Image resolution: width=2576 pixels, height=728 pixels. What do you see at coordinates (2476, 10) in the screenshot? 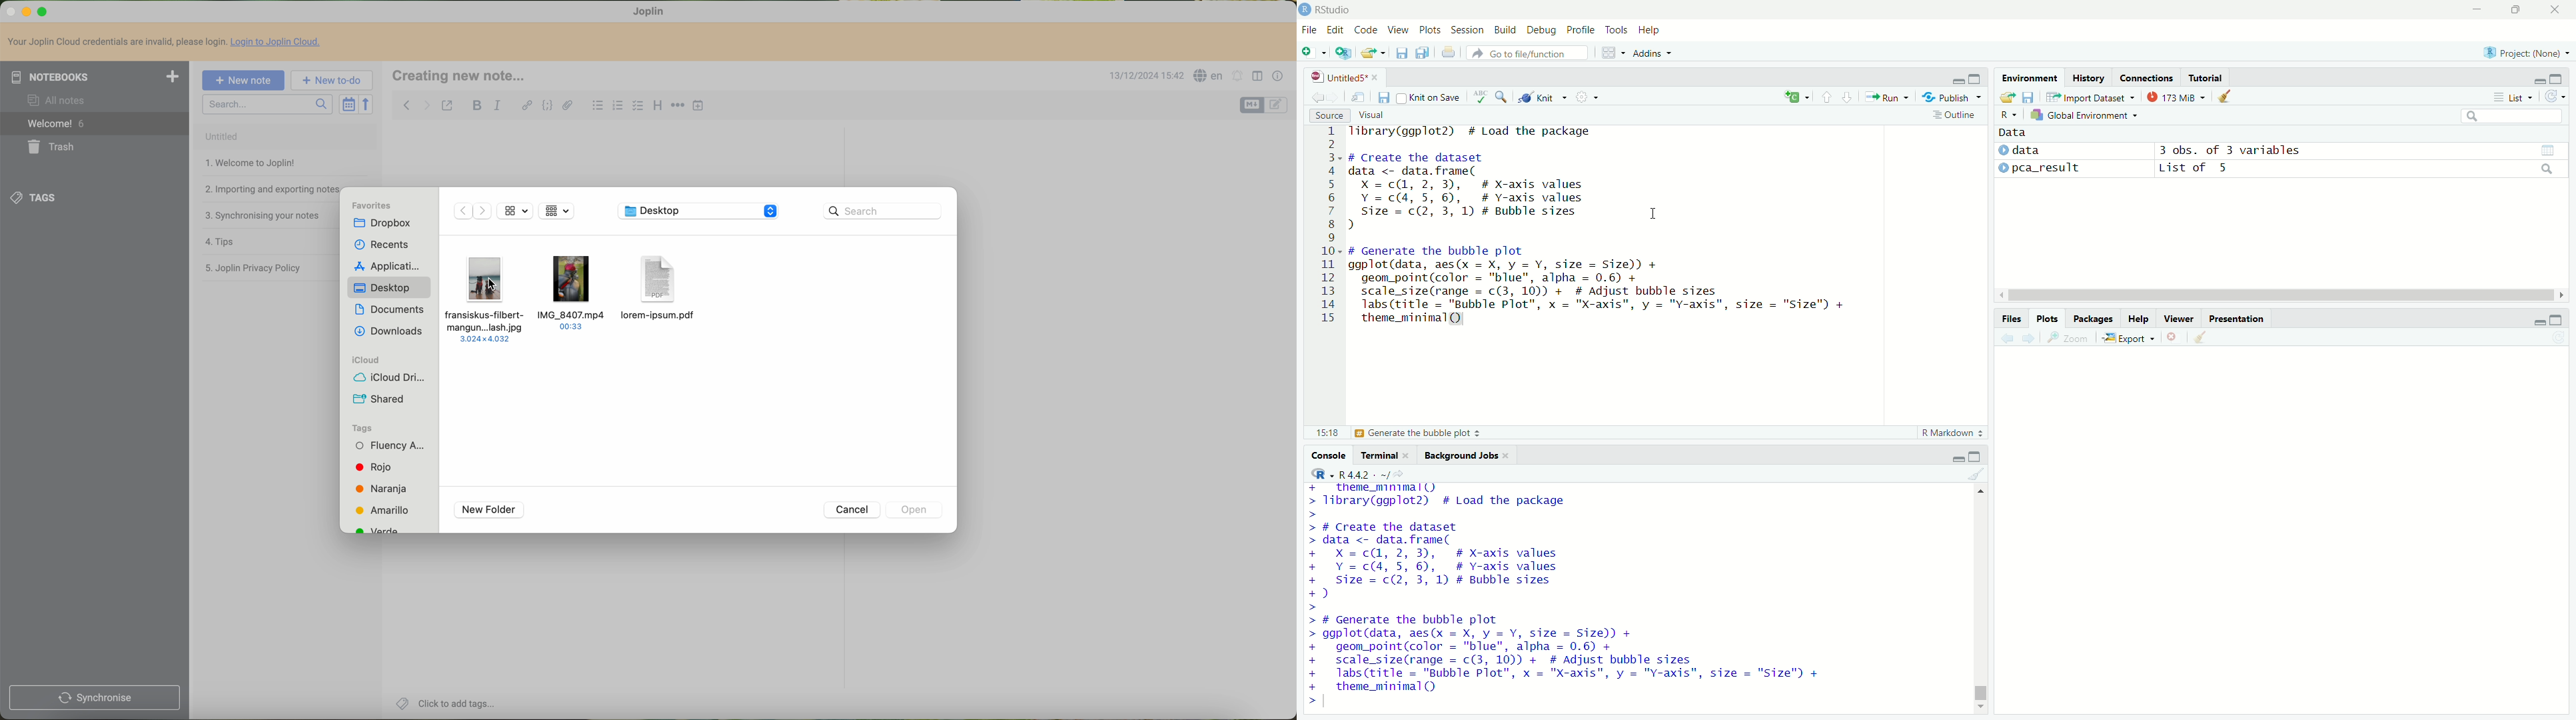
I see `minimize` at bounding box center [2476, 10].